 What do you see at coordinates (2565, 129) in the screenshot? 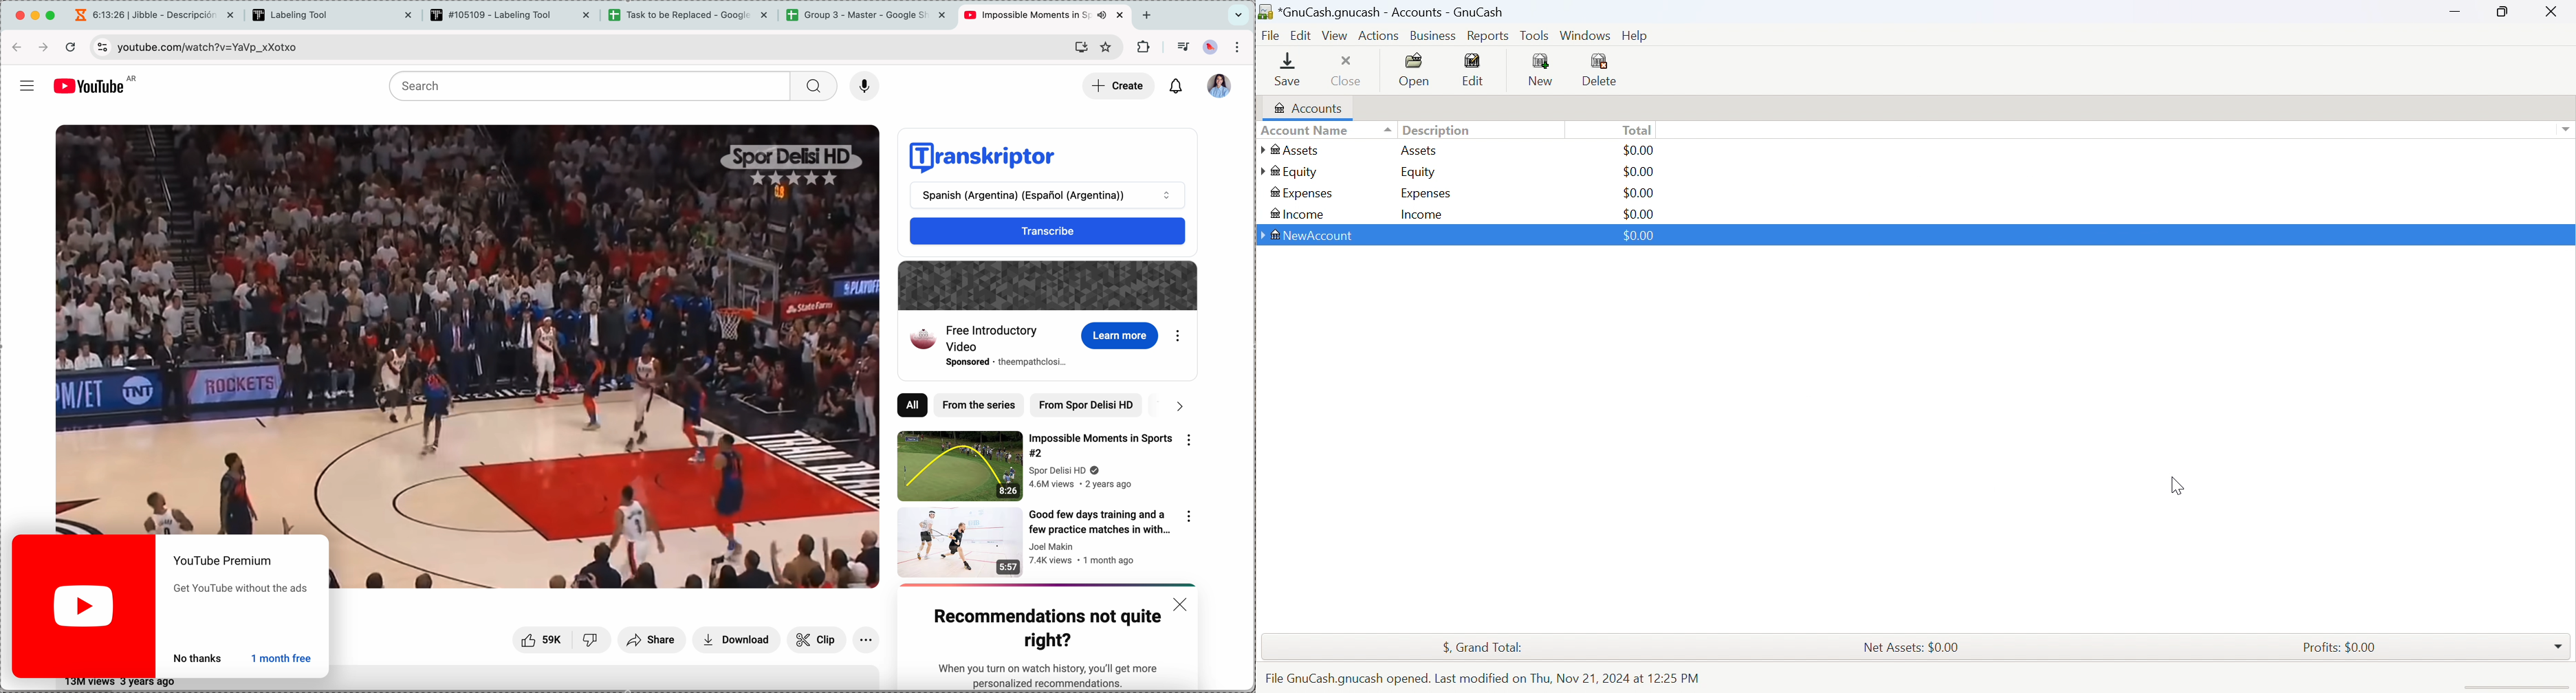
I see `Drop Down` at bounding box center [2565, 129].